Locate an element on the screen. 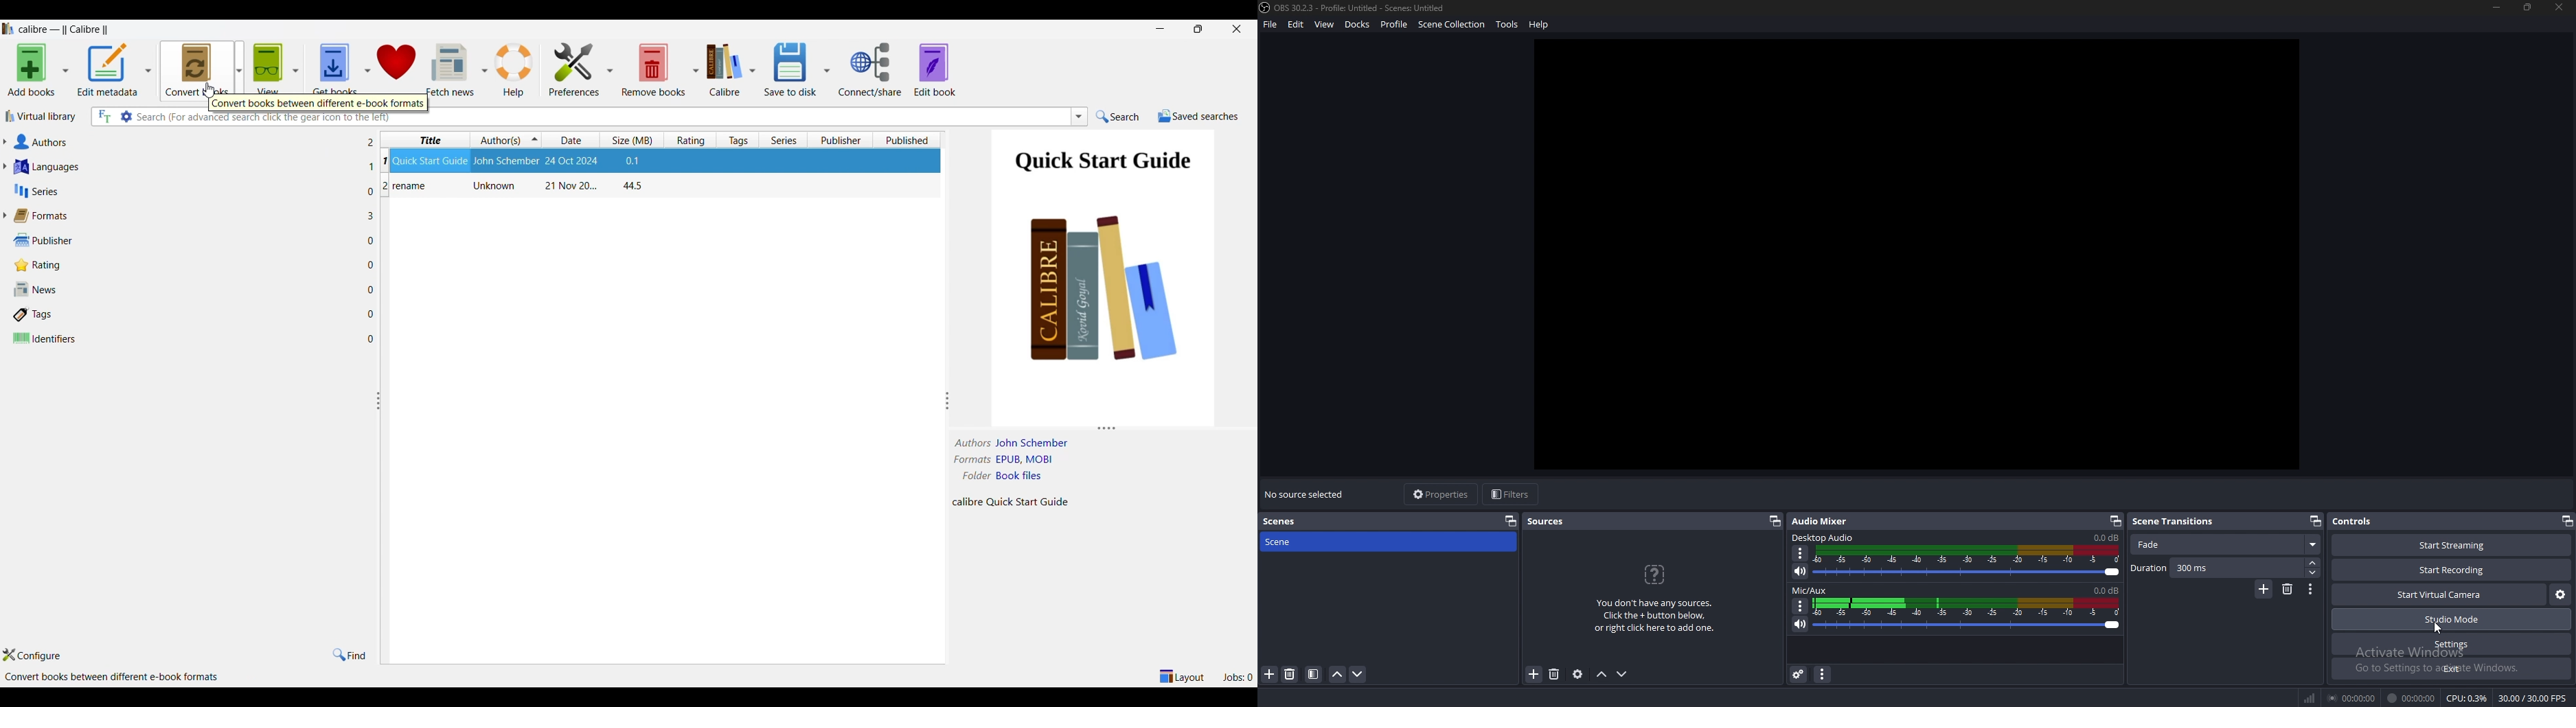 The image size is (2576, 728). Selected file highlighted is located at coordinates (663, 162).